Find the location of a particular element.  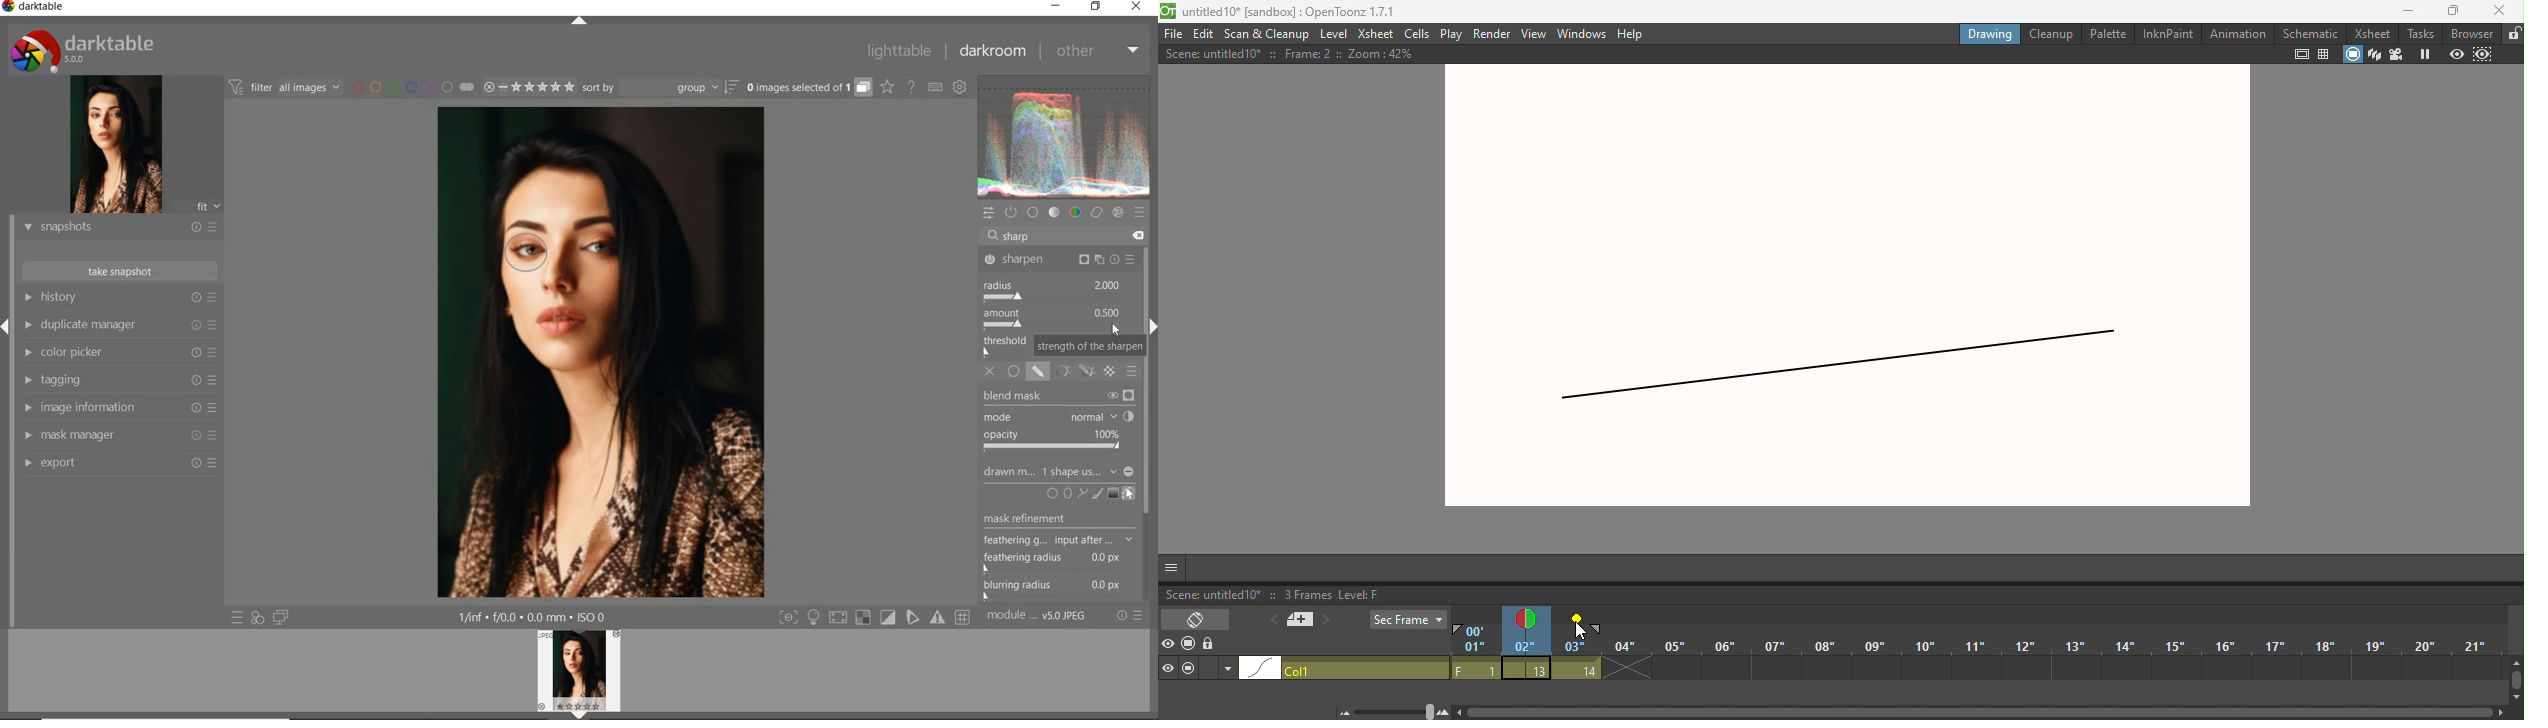

blurring radius is located at coordinates (1054, 590).